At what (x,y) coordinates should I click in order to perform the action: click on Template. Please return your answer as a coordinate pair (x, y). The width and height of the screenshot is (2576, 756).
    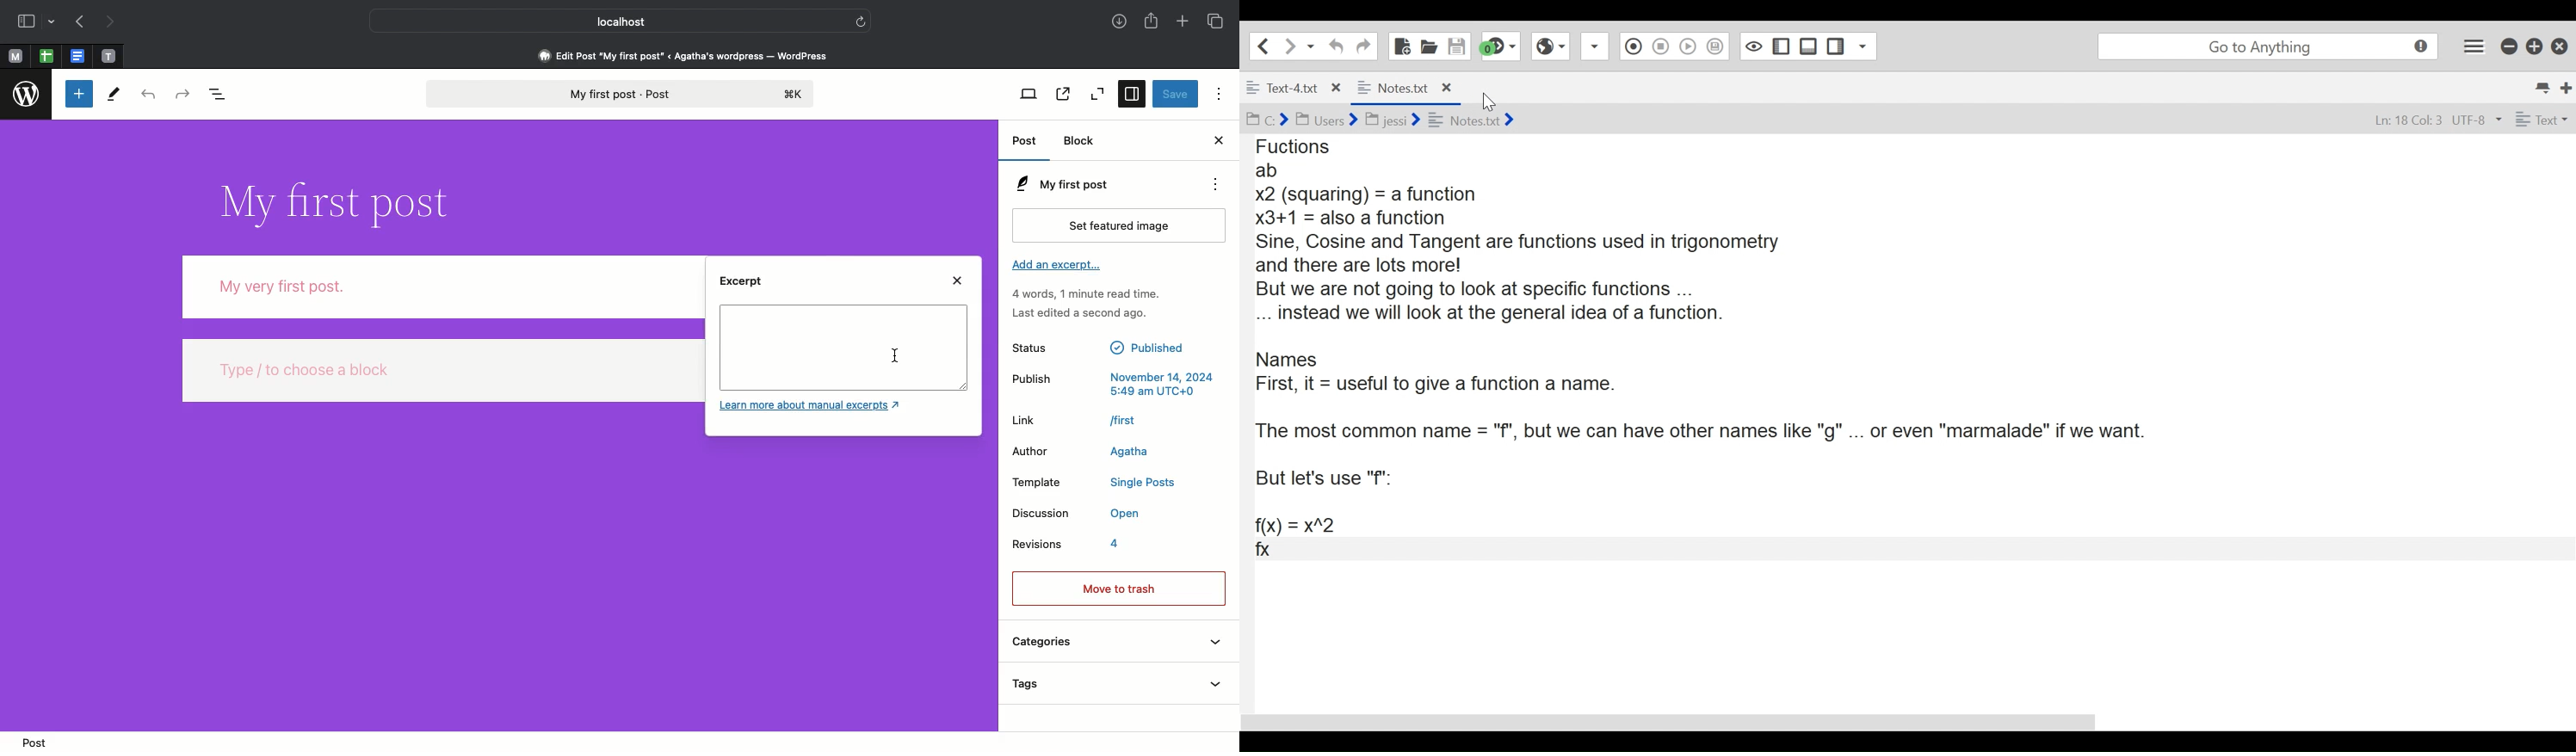
    Looking at the image, I should click on (1094, 484).